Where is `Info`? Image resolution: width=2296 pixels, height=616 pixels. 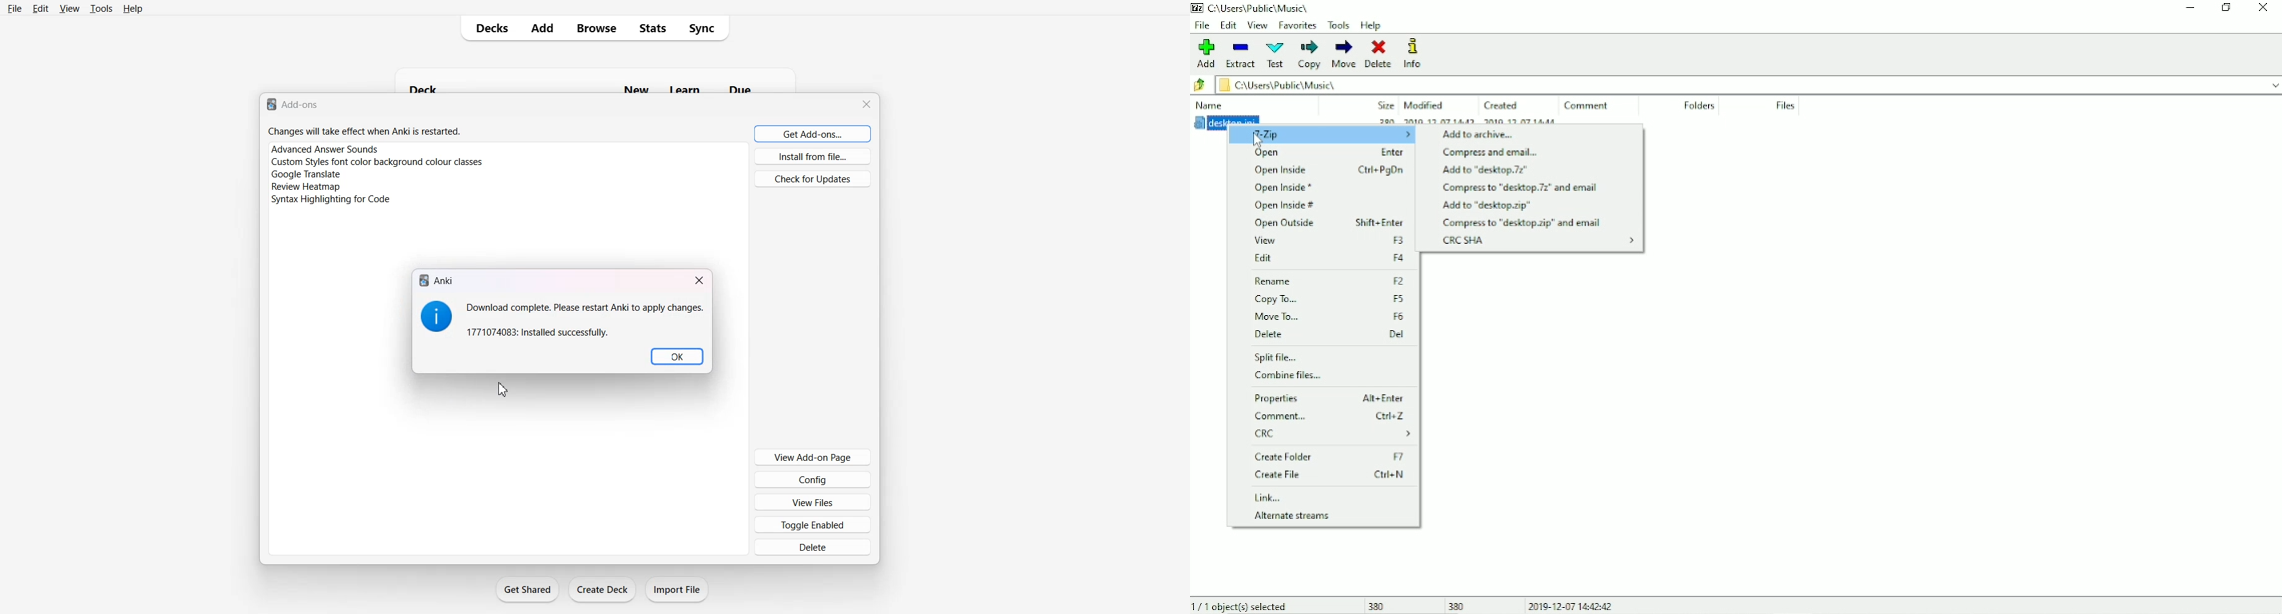
Info is located at coordinates (1412, 53).